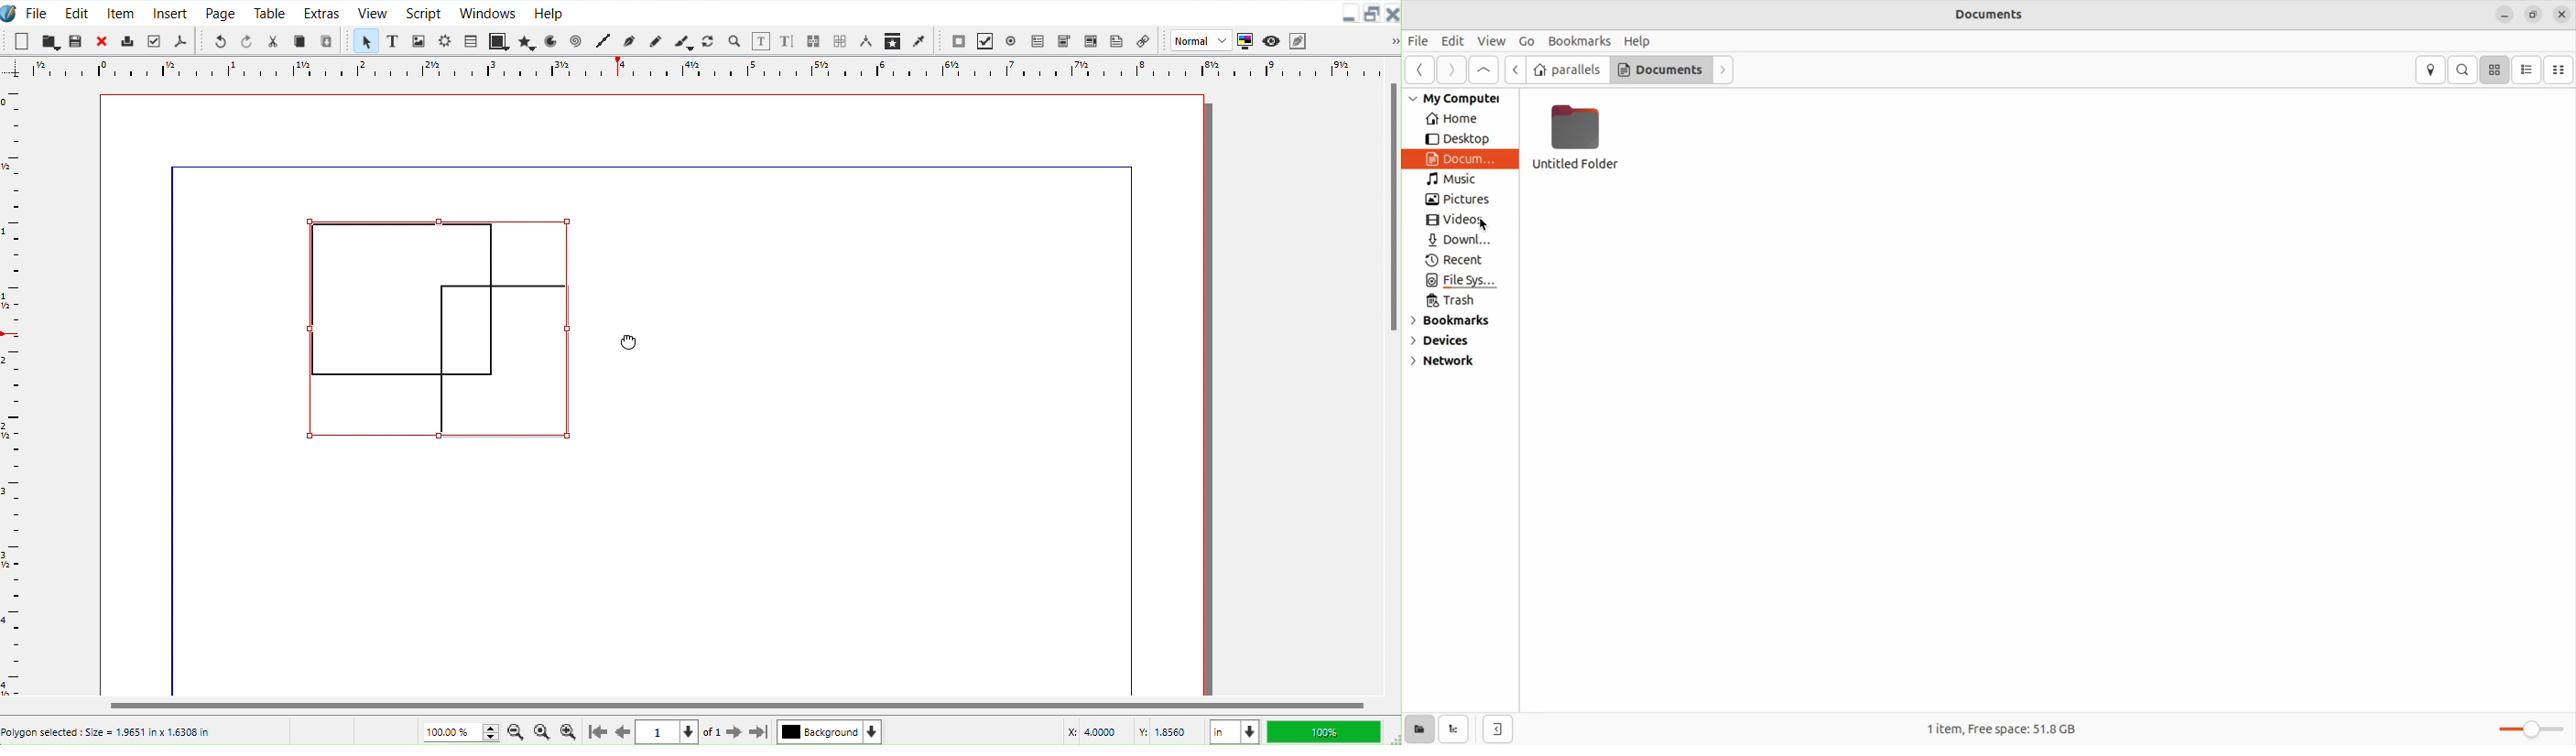 The height and width of the screenshot is (756, 2576). I want to click on Line, so click(605, 42).